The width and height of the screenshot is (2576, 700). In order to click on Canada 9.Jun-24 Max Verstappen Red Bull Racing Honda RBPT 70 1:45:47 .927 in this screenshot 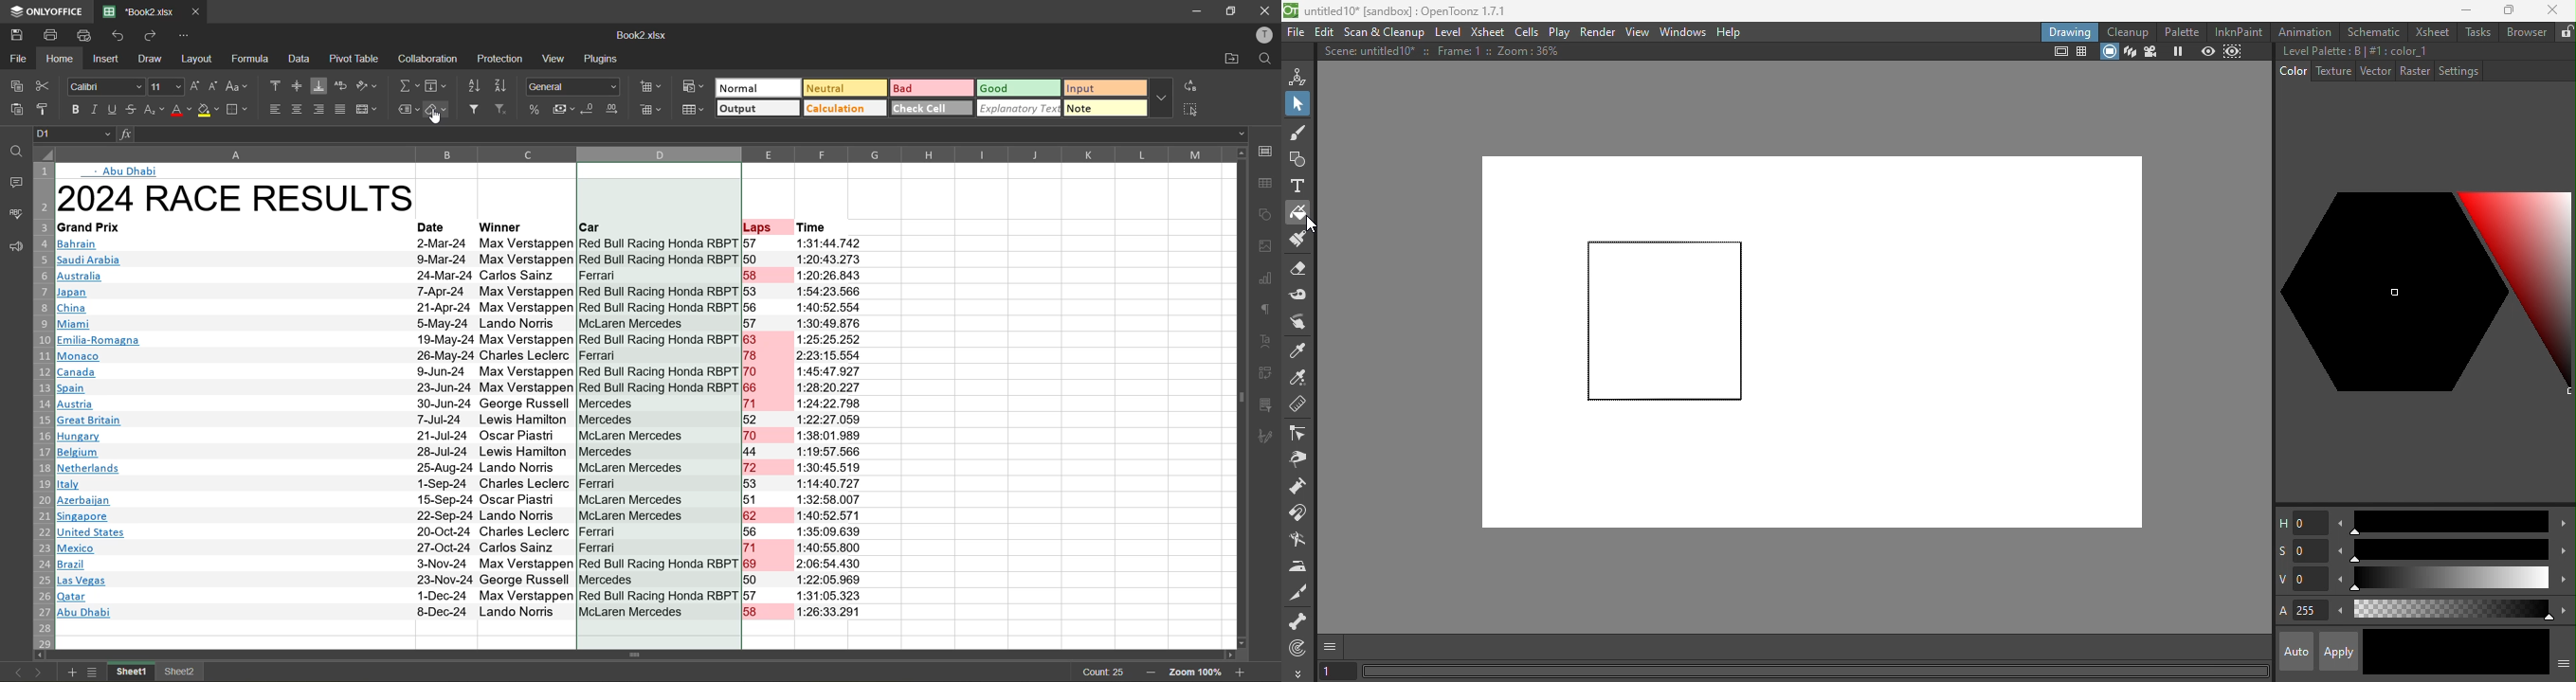, I will do `click(458, 372)`.